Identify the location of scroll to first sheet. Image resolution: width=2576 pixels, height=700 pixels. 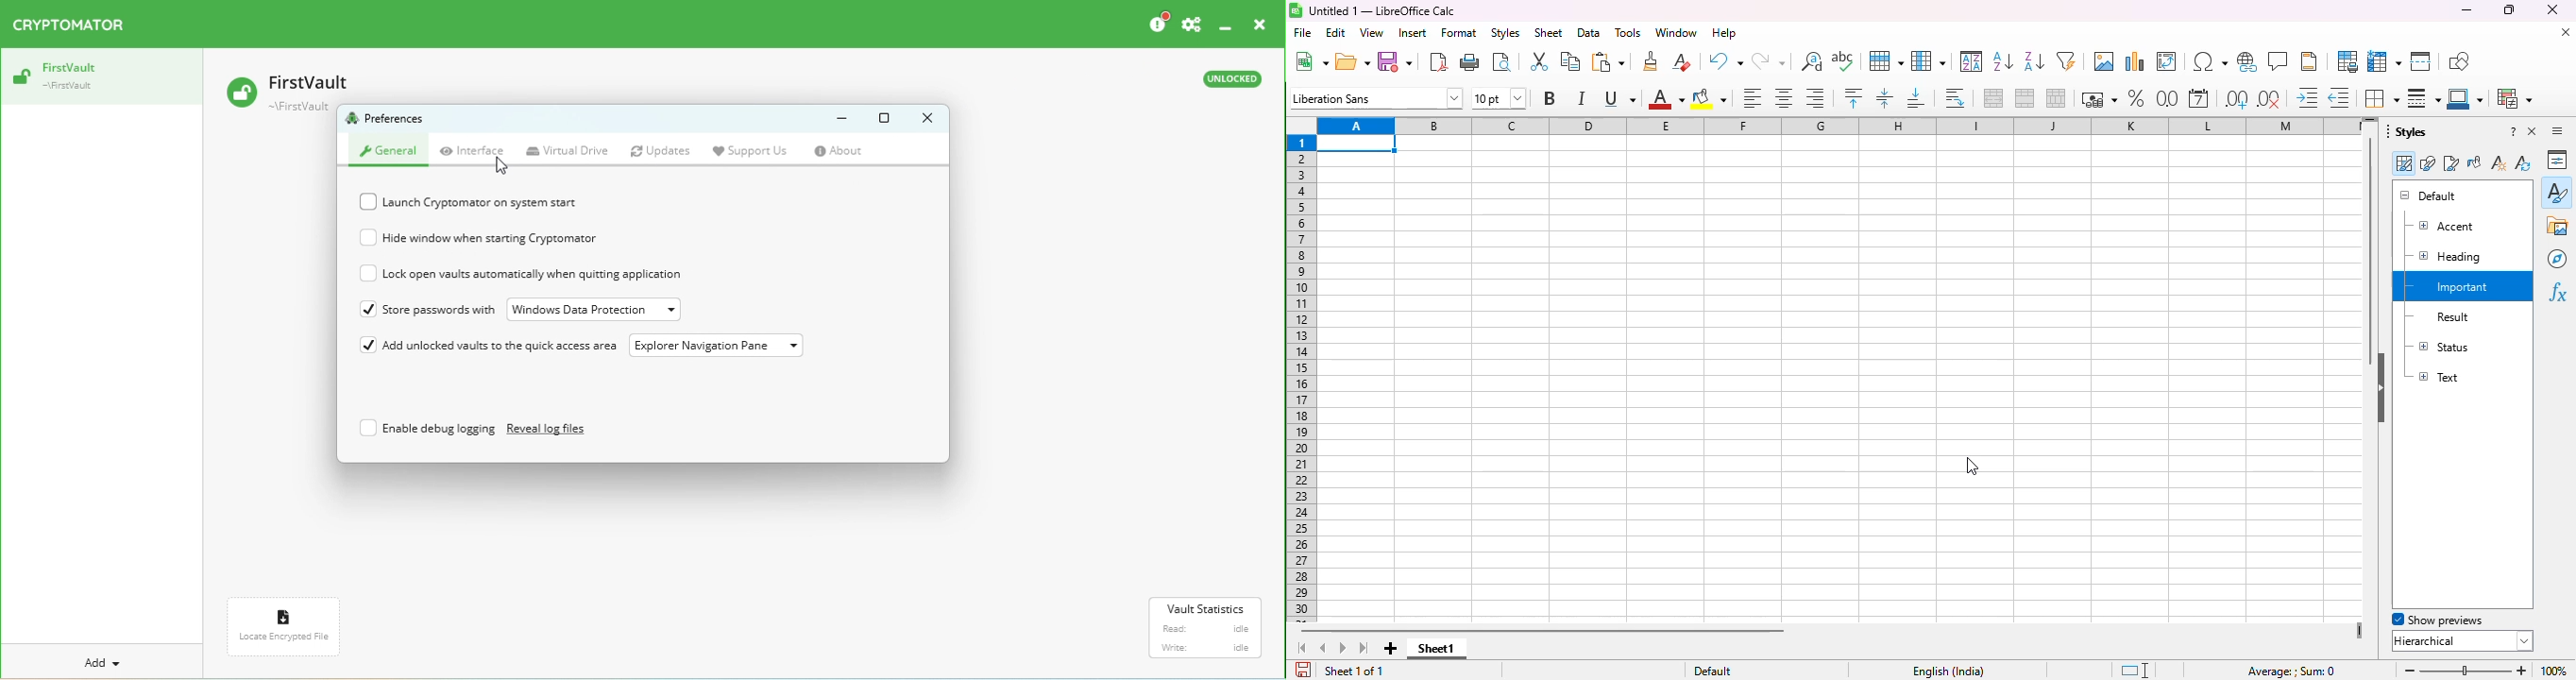
(1300, 649).